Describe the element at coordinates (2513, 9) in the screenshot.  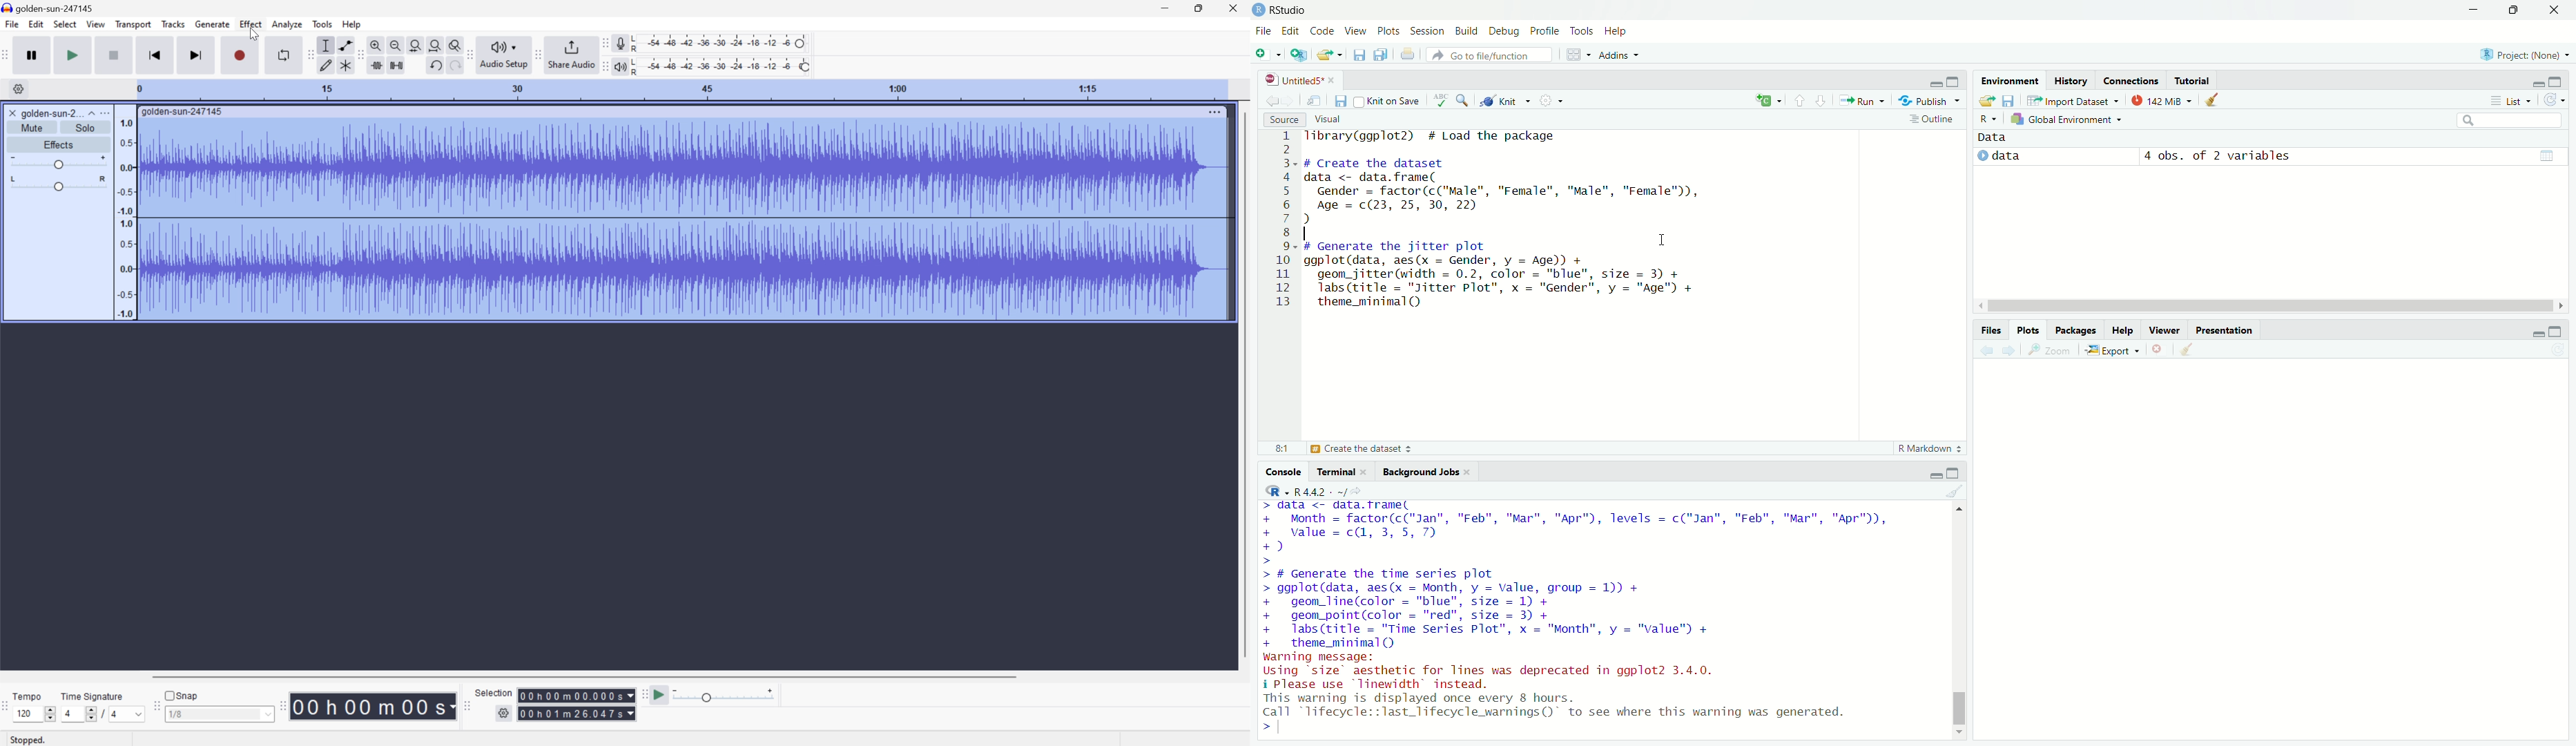
I see `maximize` at that location.